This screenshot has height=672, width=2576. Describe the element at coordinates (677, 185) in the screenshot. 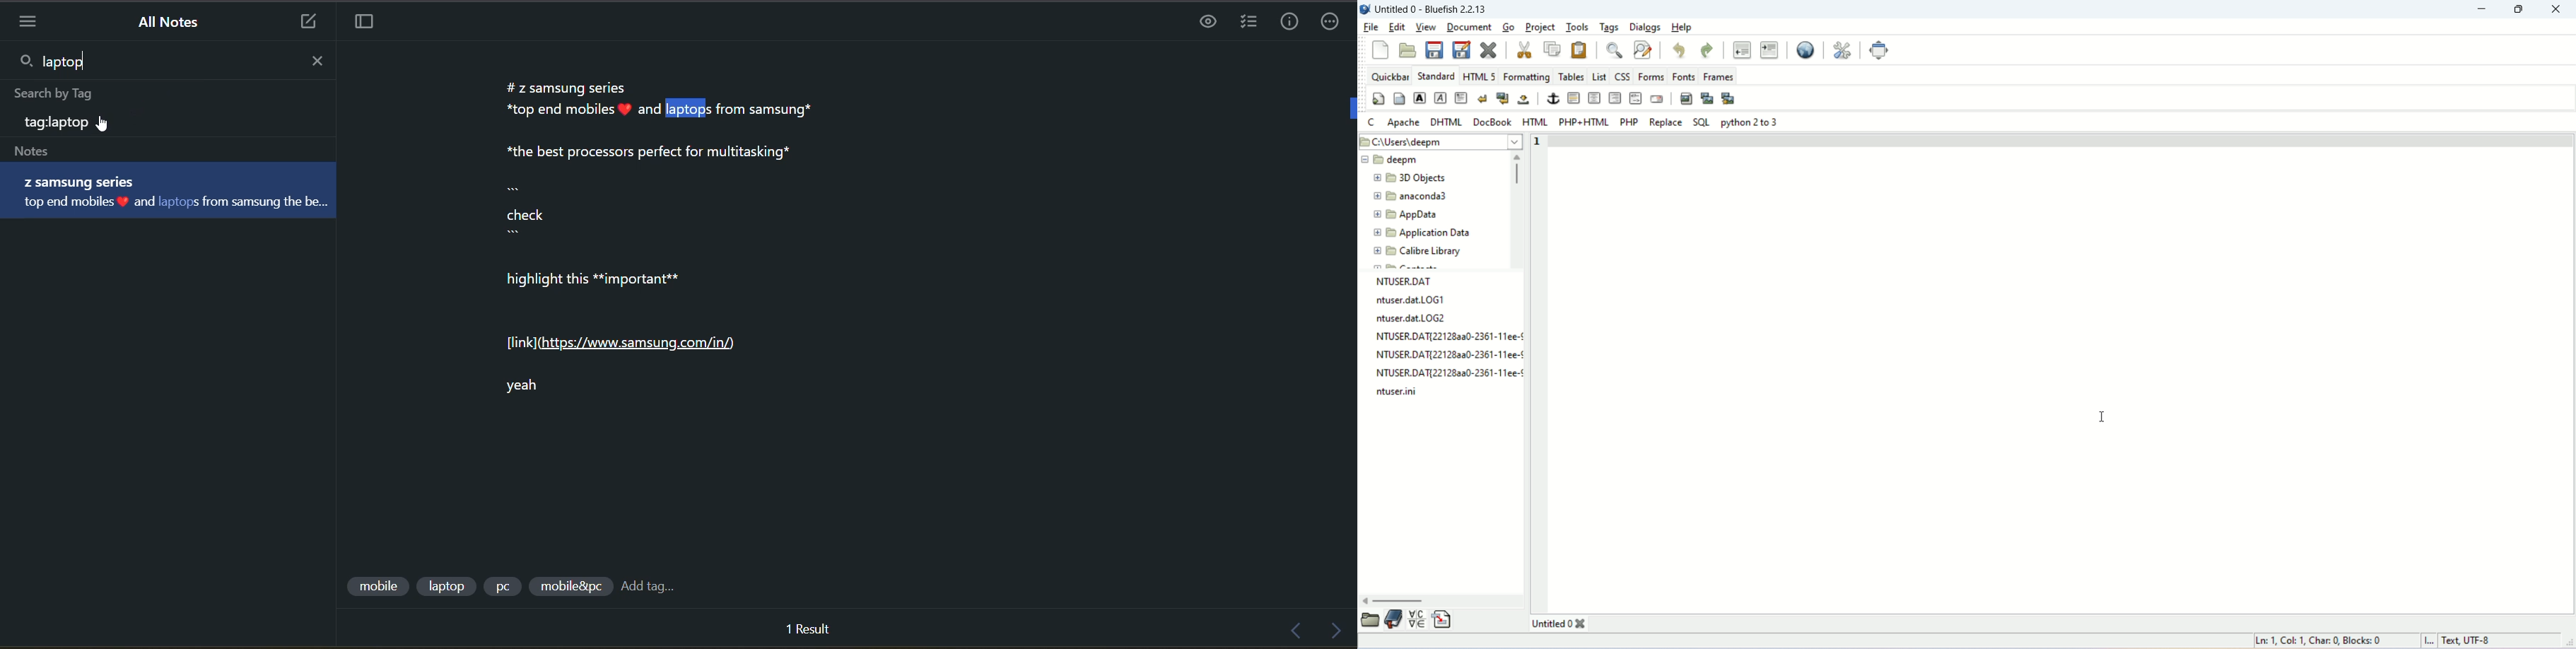

I see `# z samsung series

*top end mobiles # and laptops from samsung*
*the best processors perfect for multitasking
check

highlight this **important**` at that location.